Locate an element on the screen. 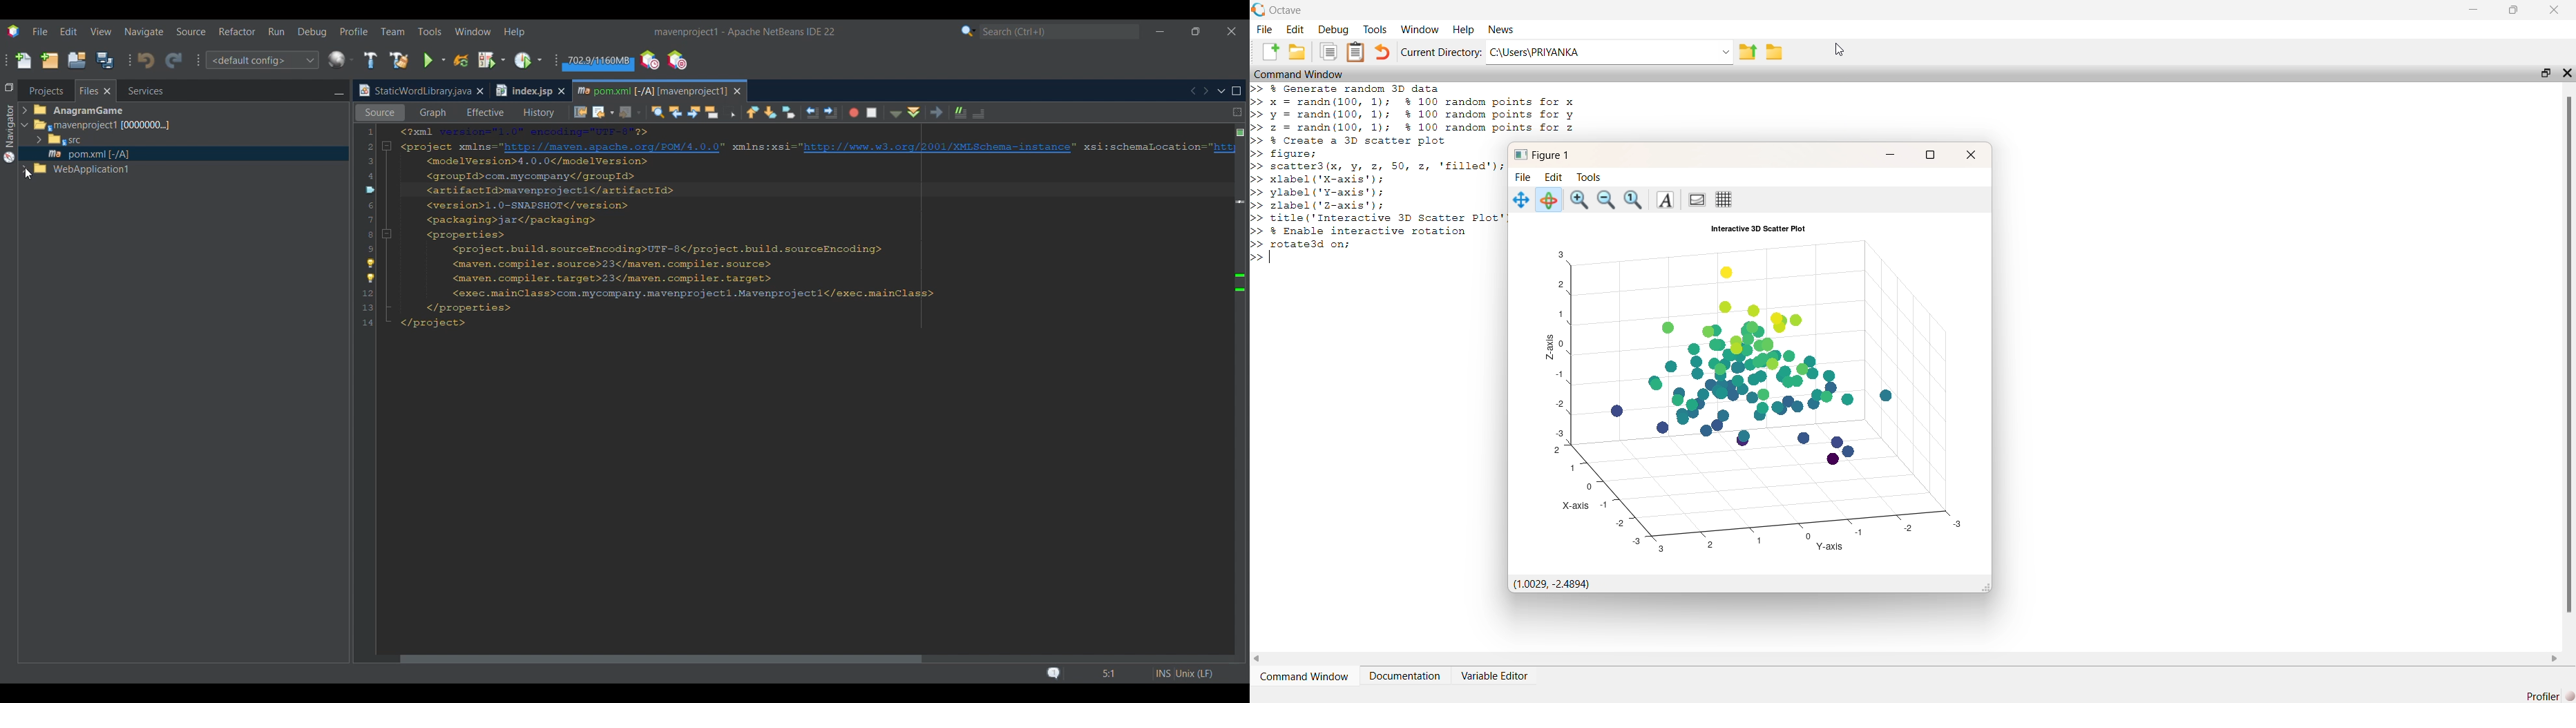 This screenshot has width=2576, height=728. Cursor clicking on expand is located at coordinates (28, 174).